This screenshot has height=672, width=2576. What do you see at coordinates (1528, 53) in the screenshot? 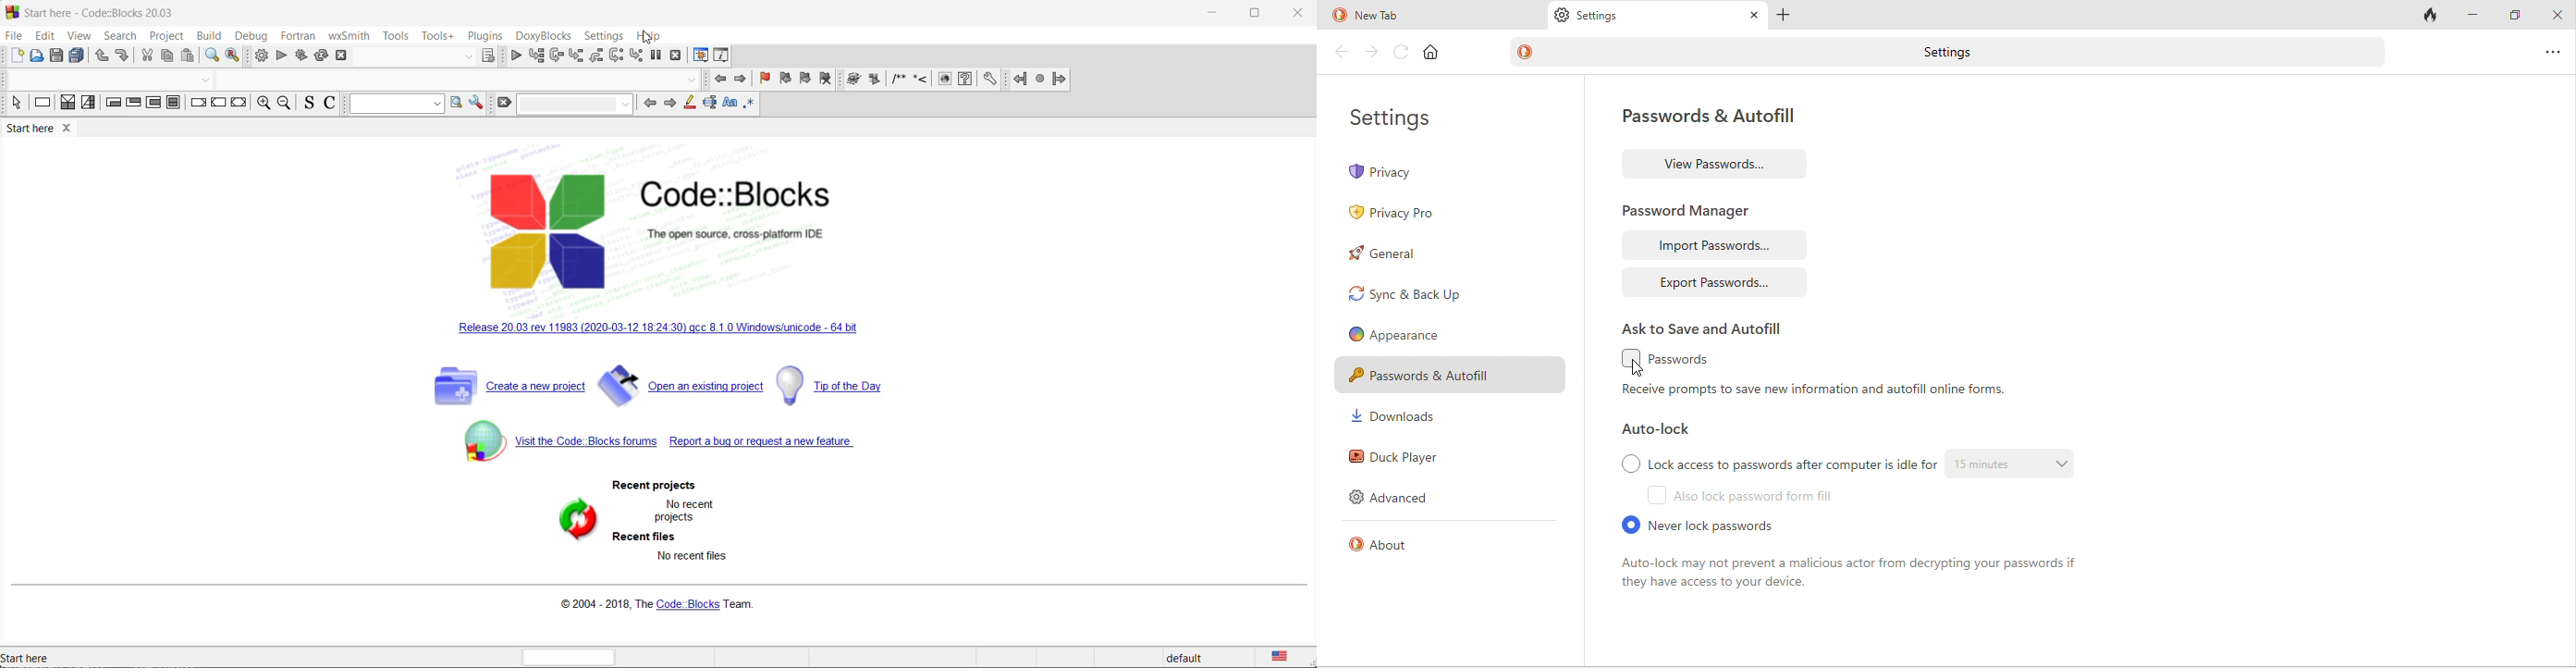
I see `duck duck go logo` at bounding box center [1528, 53].